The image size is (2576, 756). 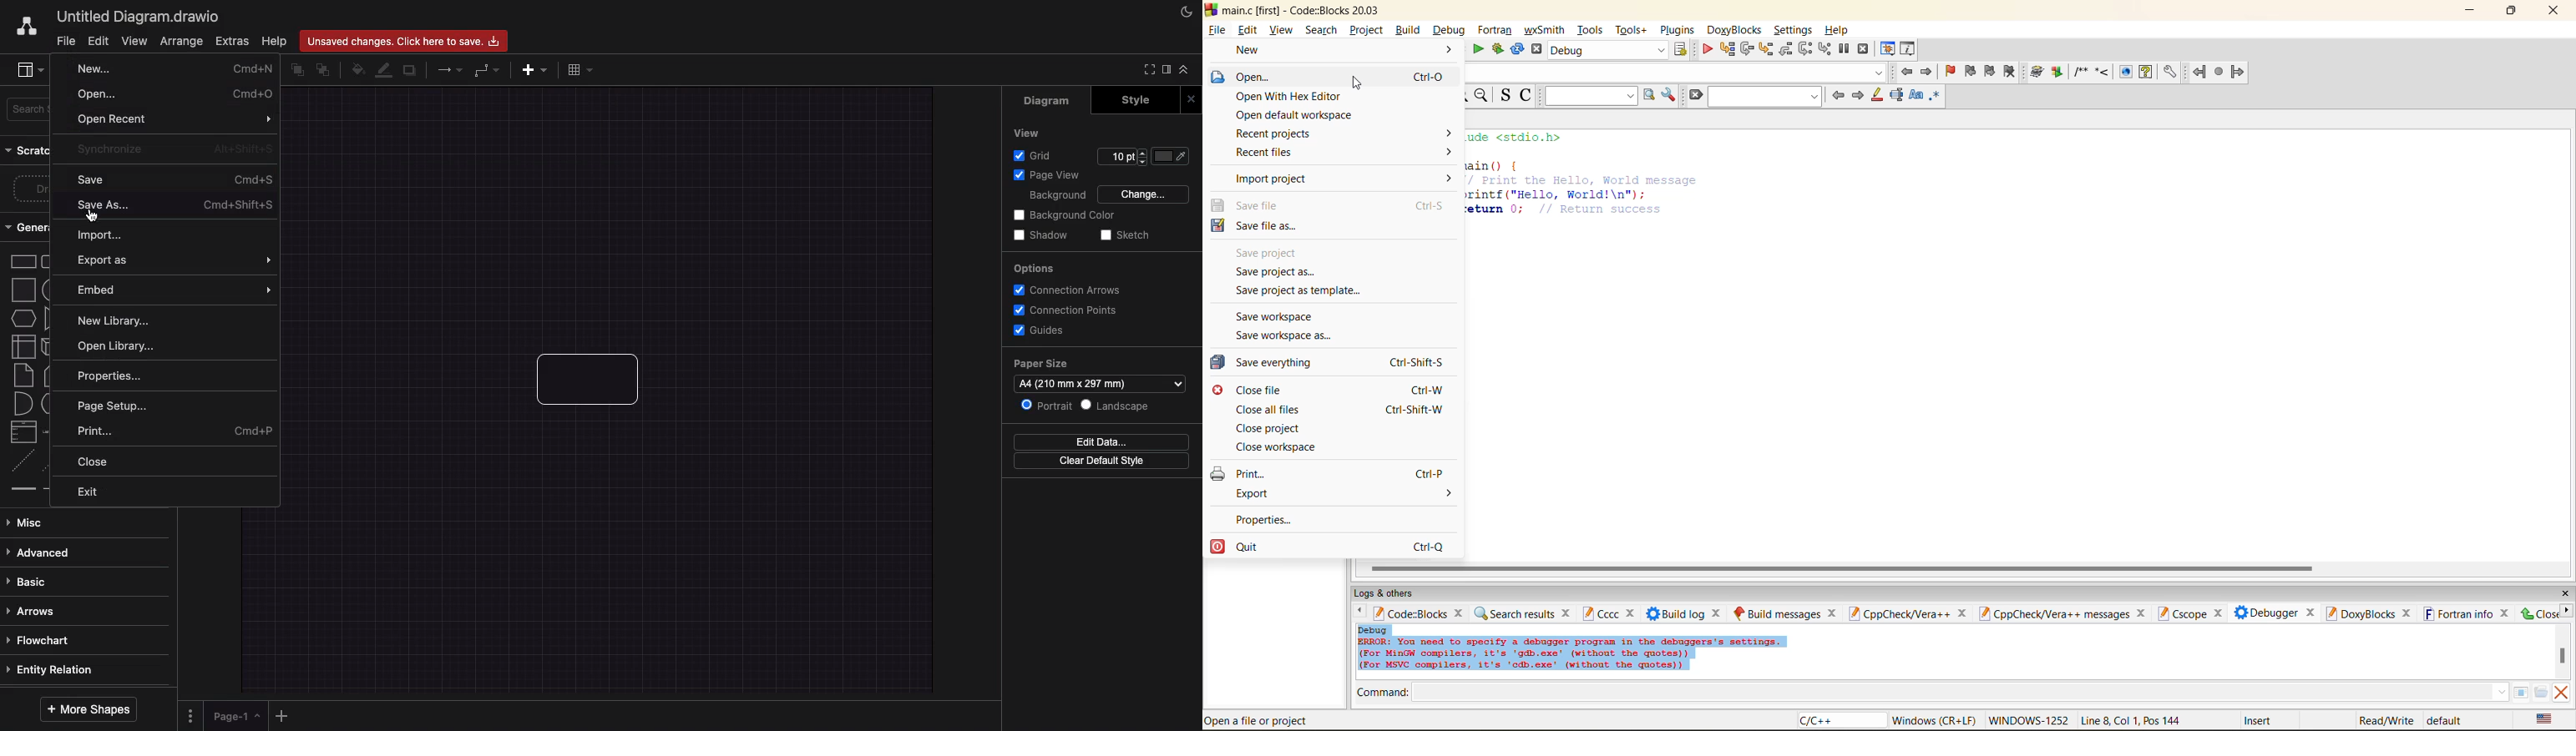 I want to click on close, so click(x=2311, y=611).